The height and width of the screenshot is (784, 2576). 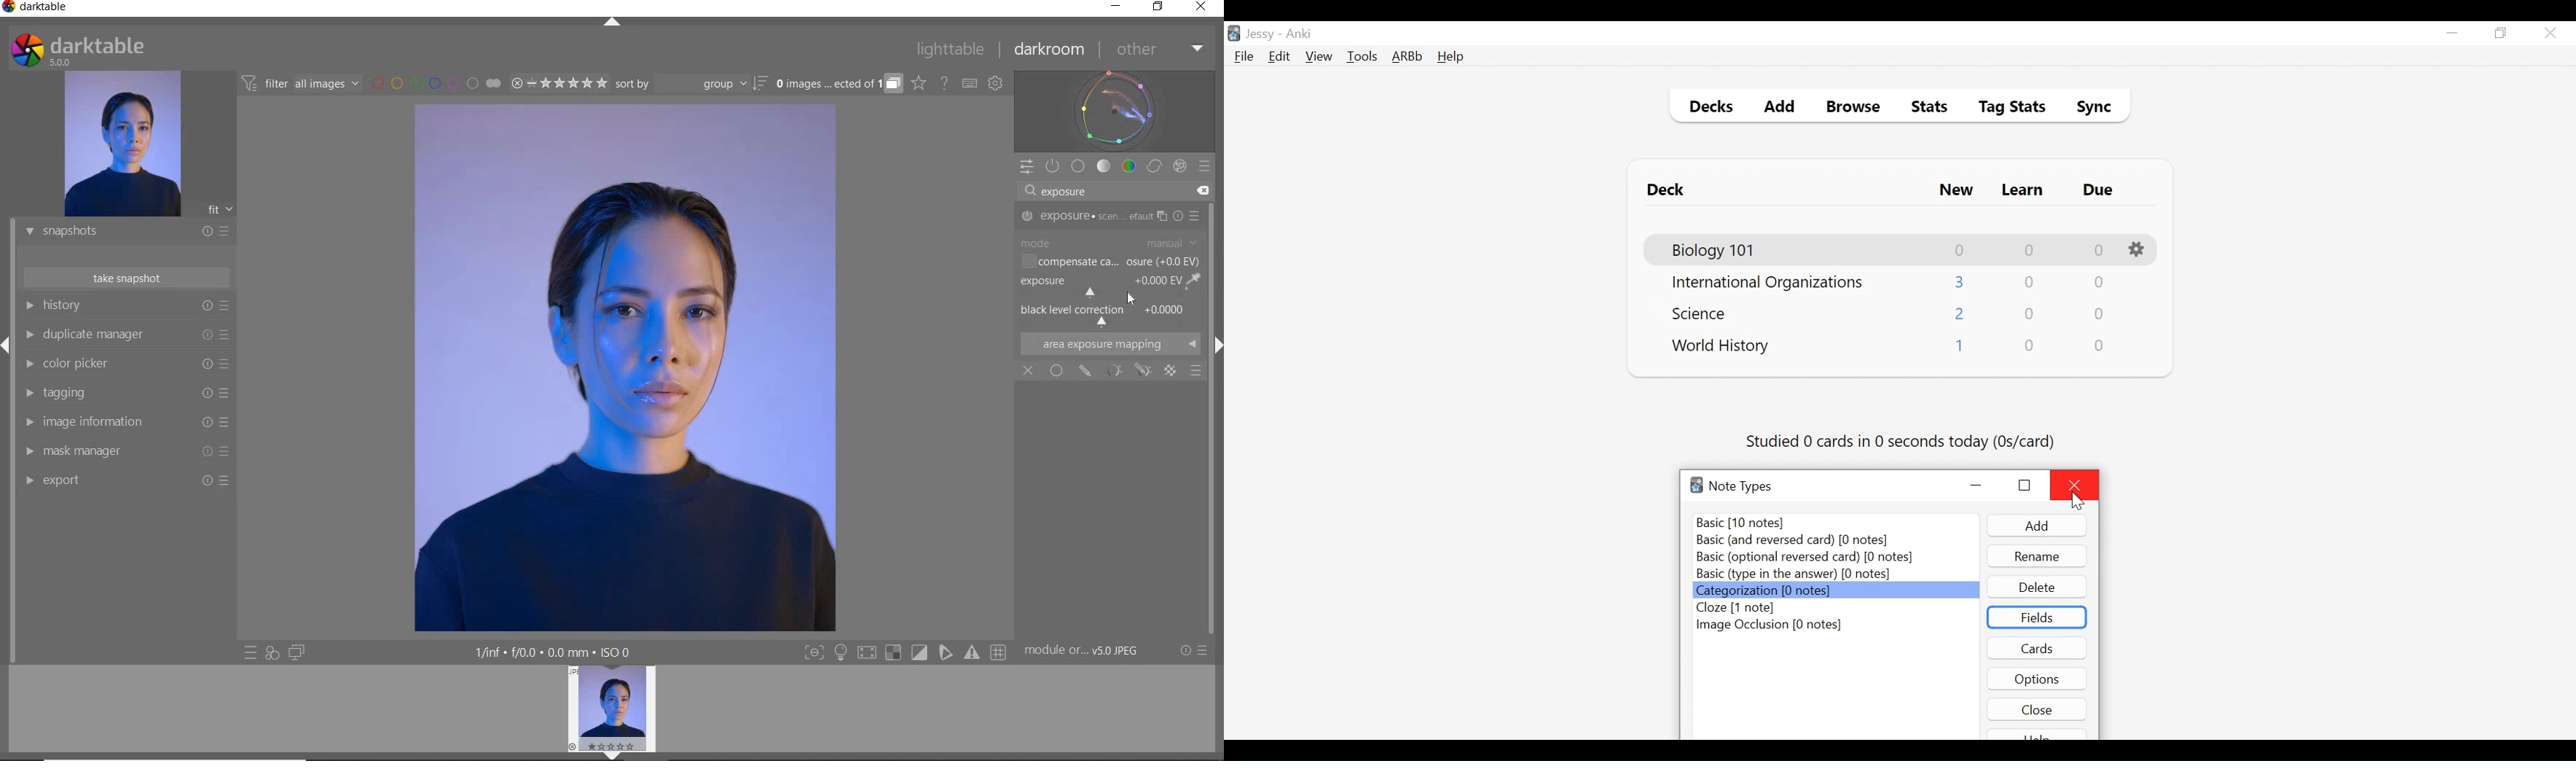 What do you see at coordinates (2139, 250) in the screenshot?
I see `Options` at bounding box center [2139, 250].